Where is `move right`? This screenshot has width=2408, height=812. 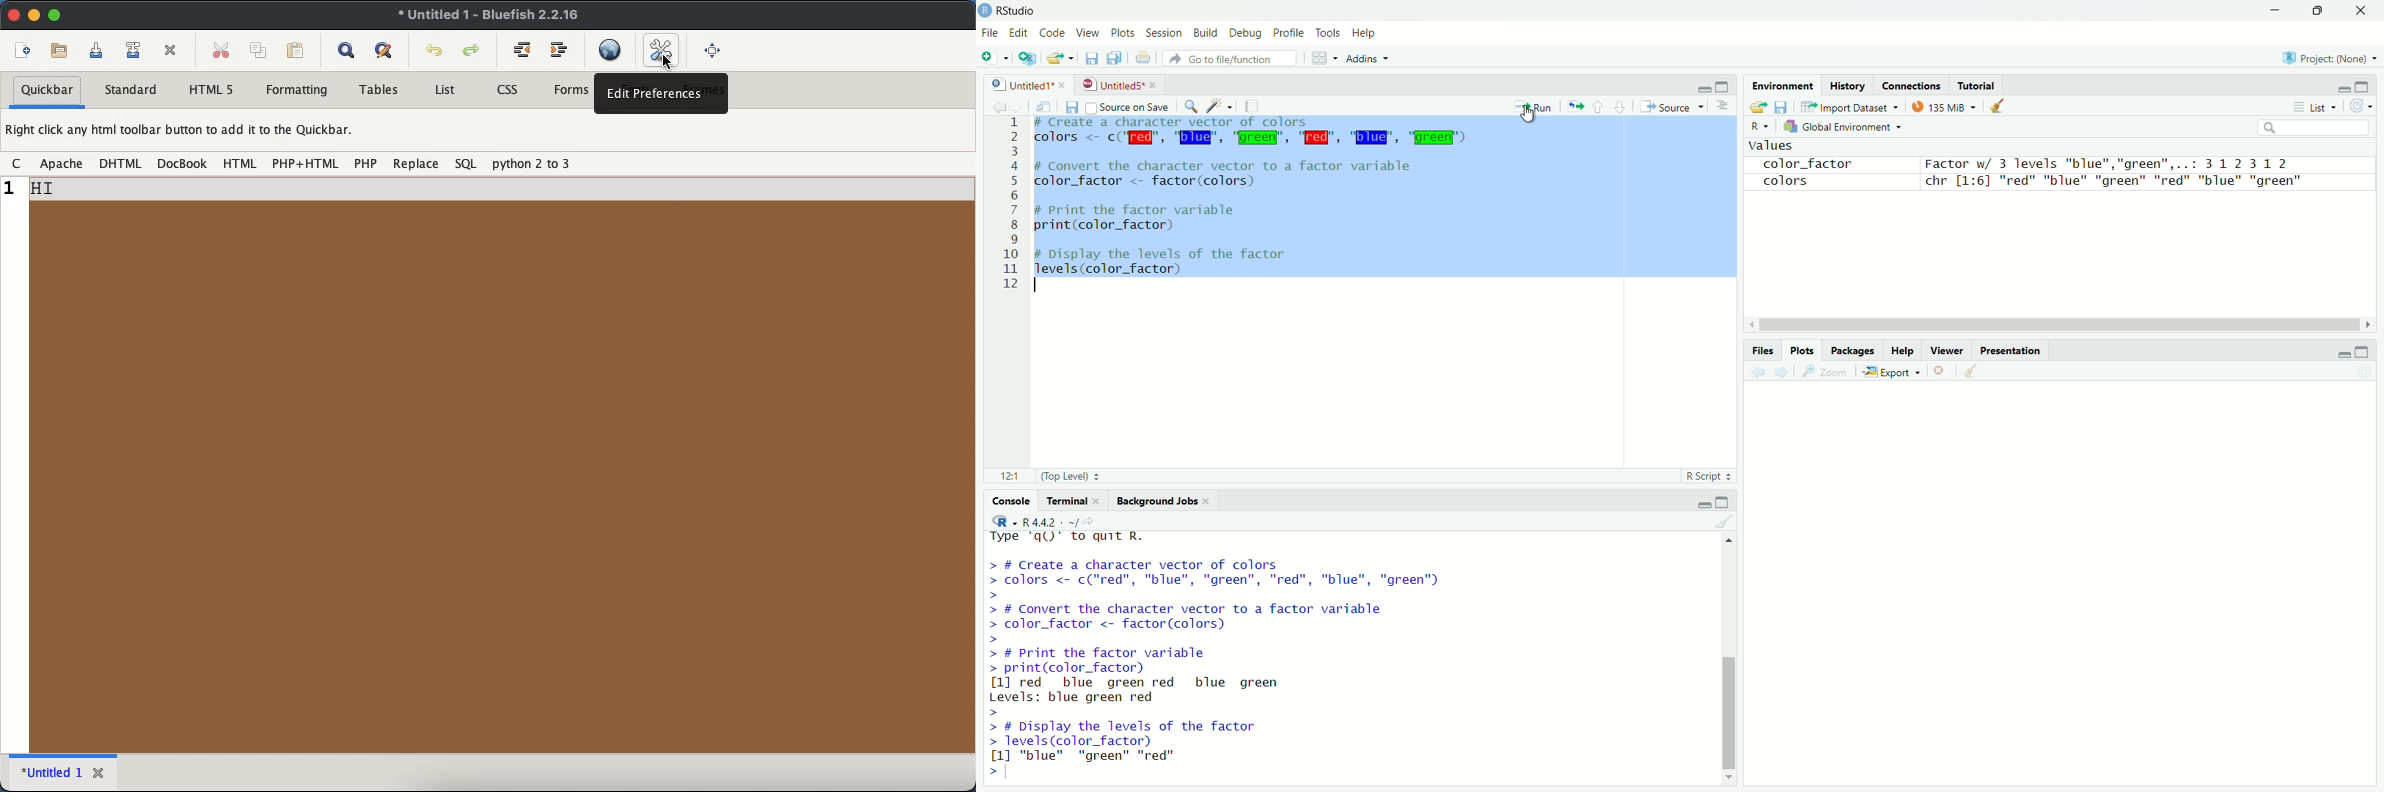
move right is located at coordinates (2370, 324).